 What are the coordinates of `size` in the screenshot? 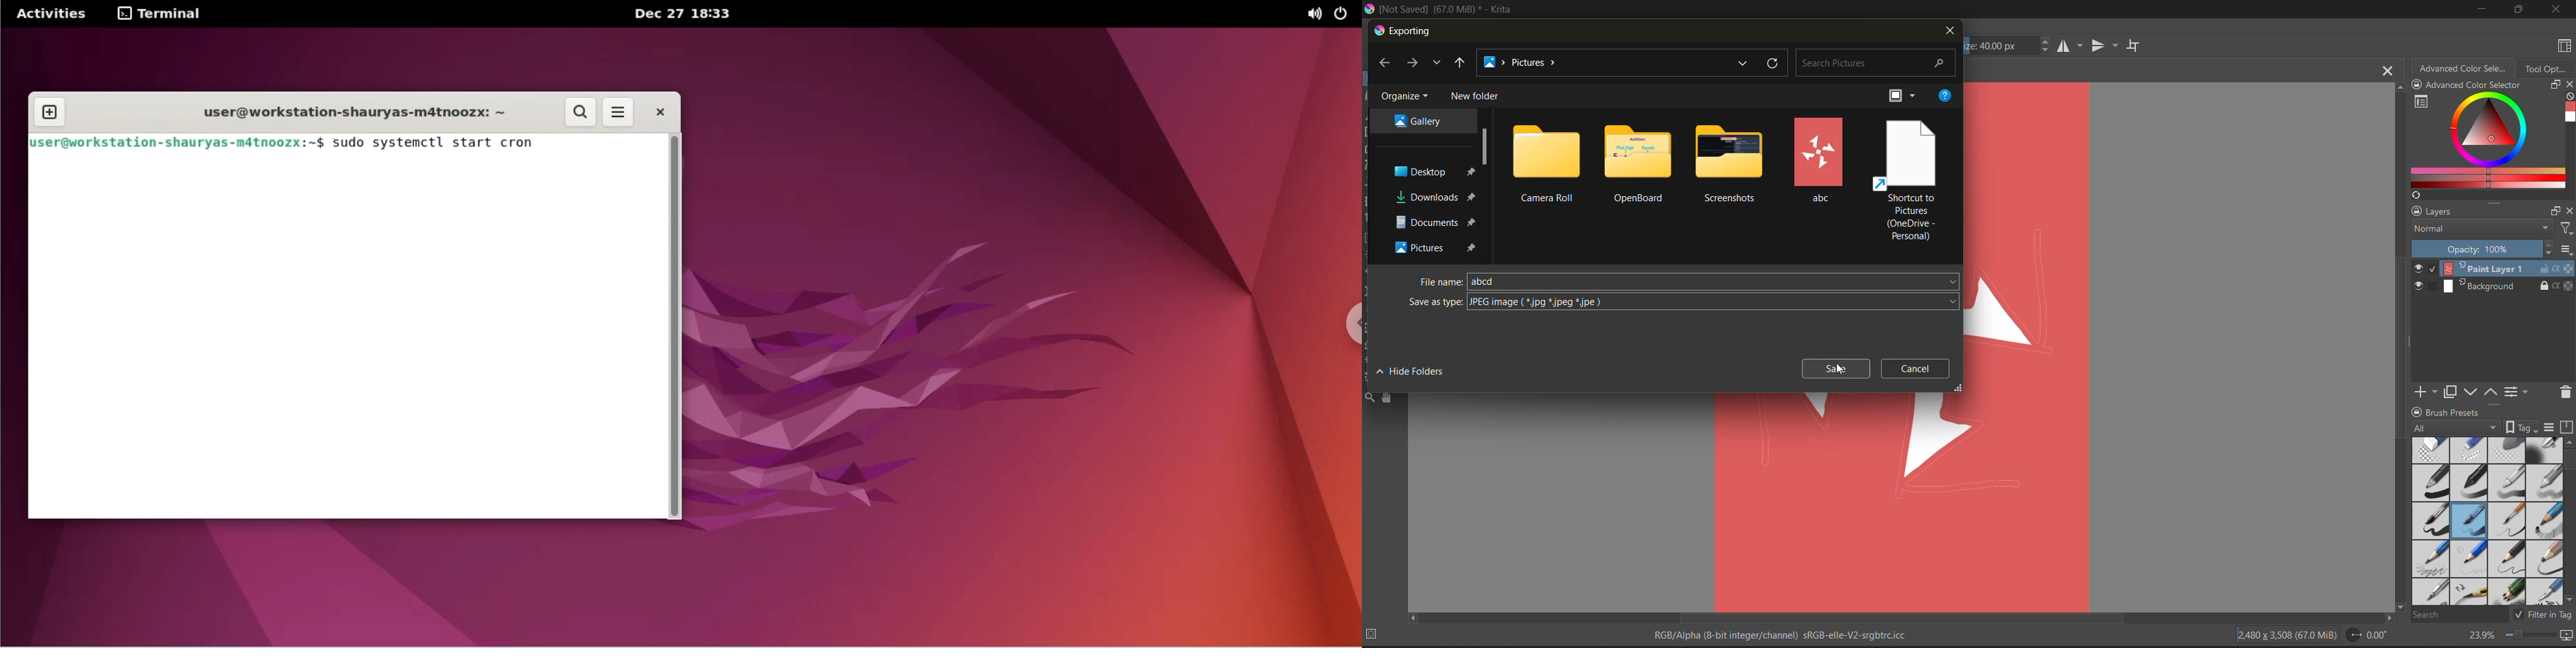 It's located at (2007, 47).